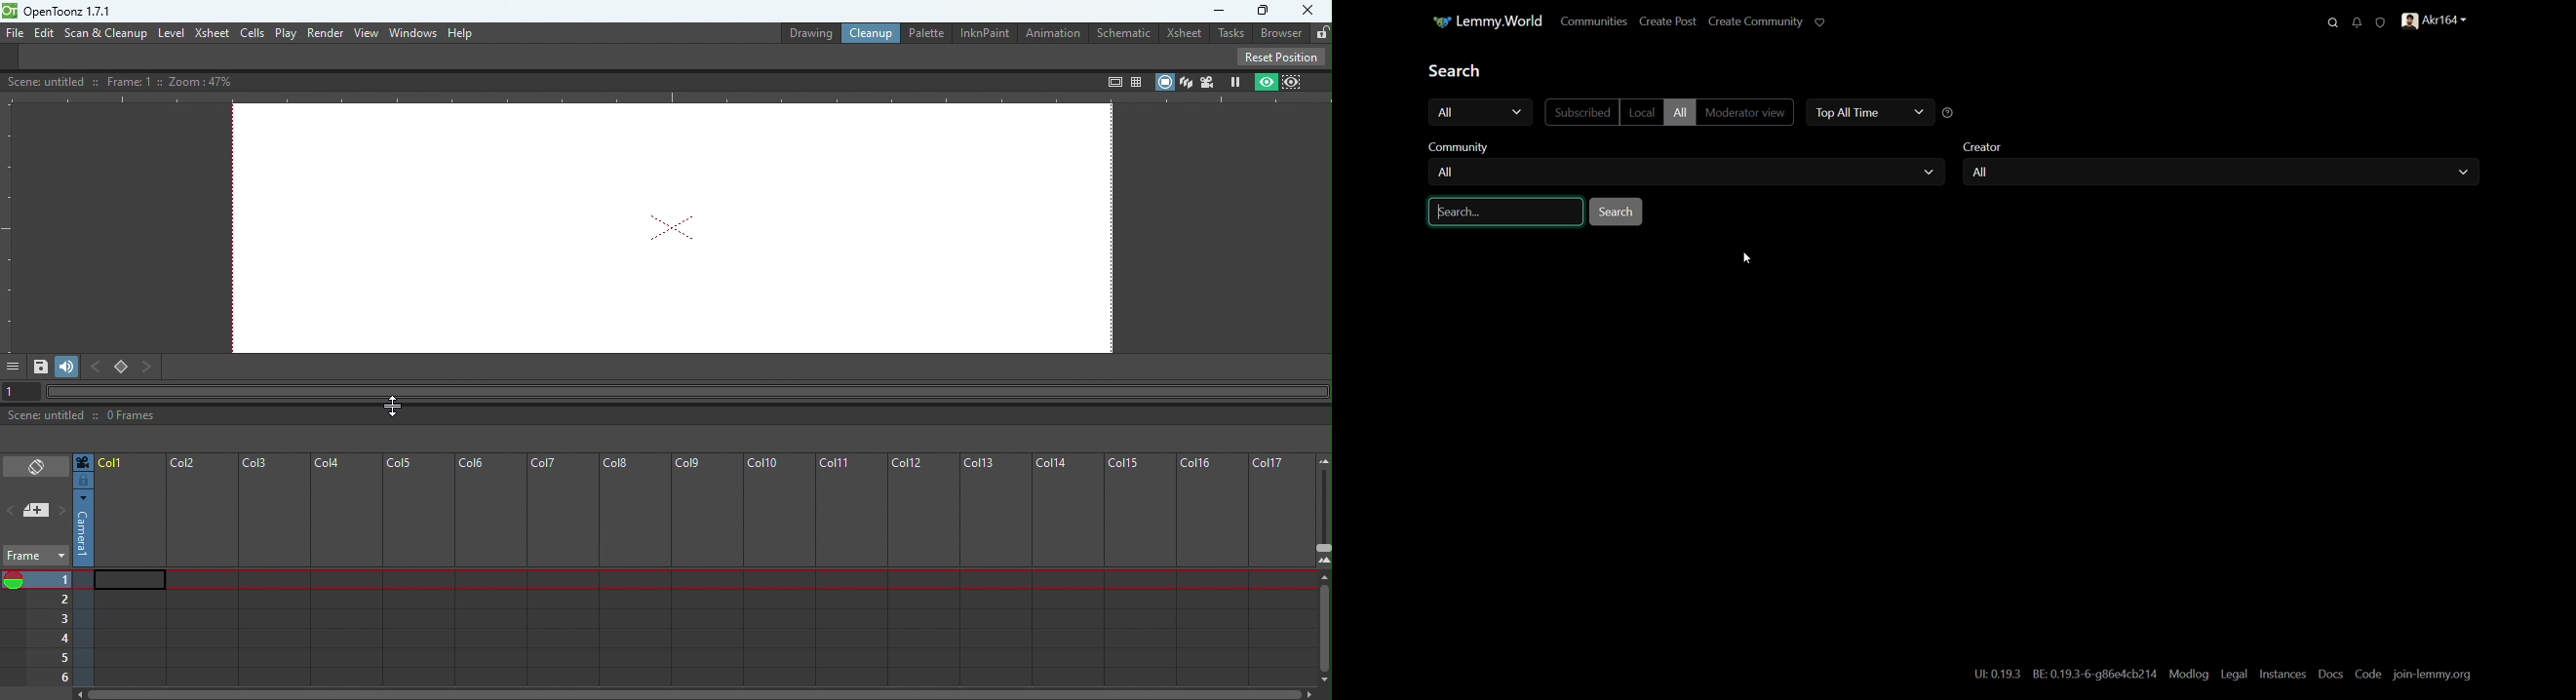  I want to click on create post, so click(1668, 22).